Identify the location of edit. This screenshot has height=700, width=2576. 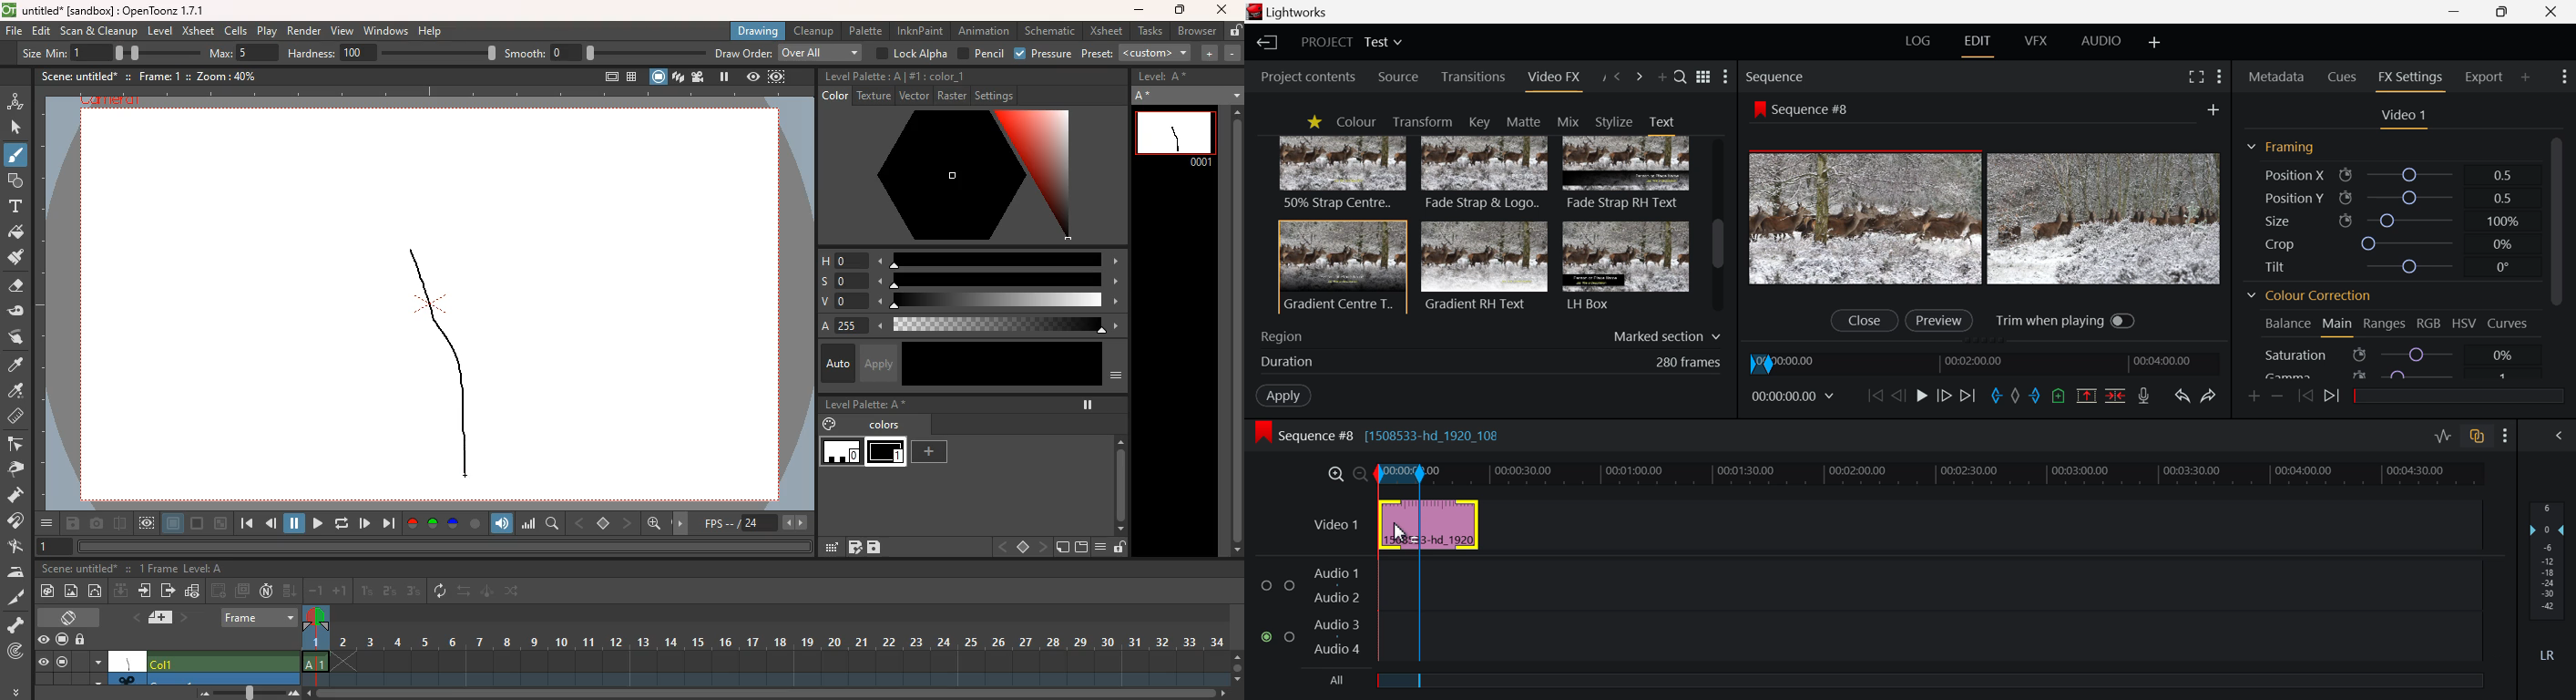
(21, 312).